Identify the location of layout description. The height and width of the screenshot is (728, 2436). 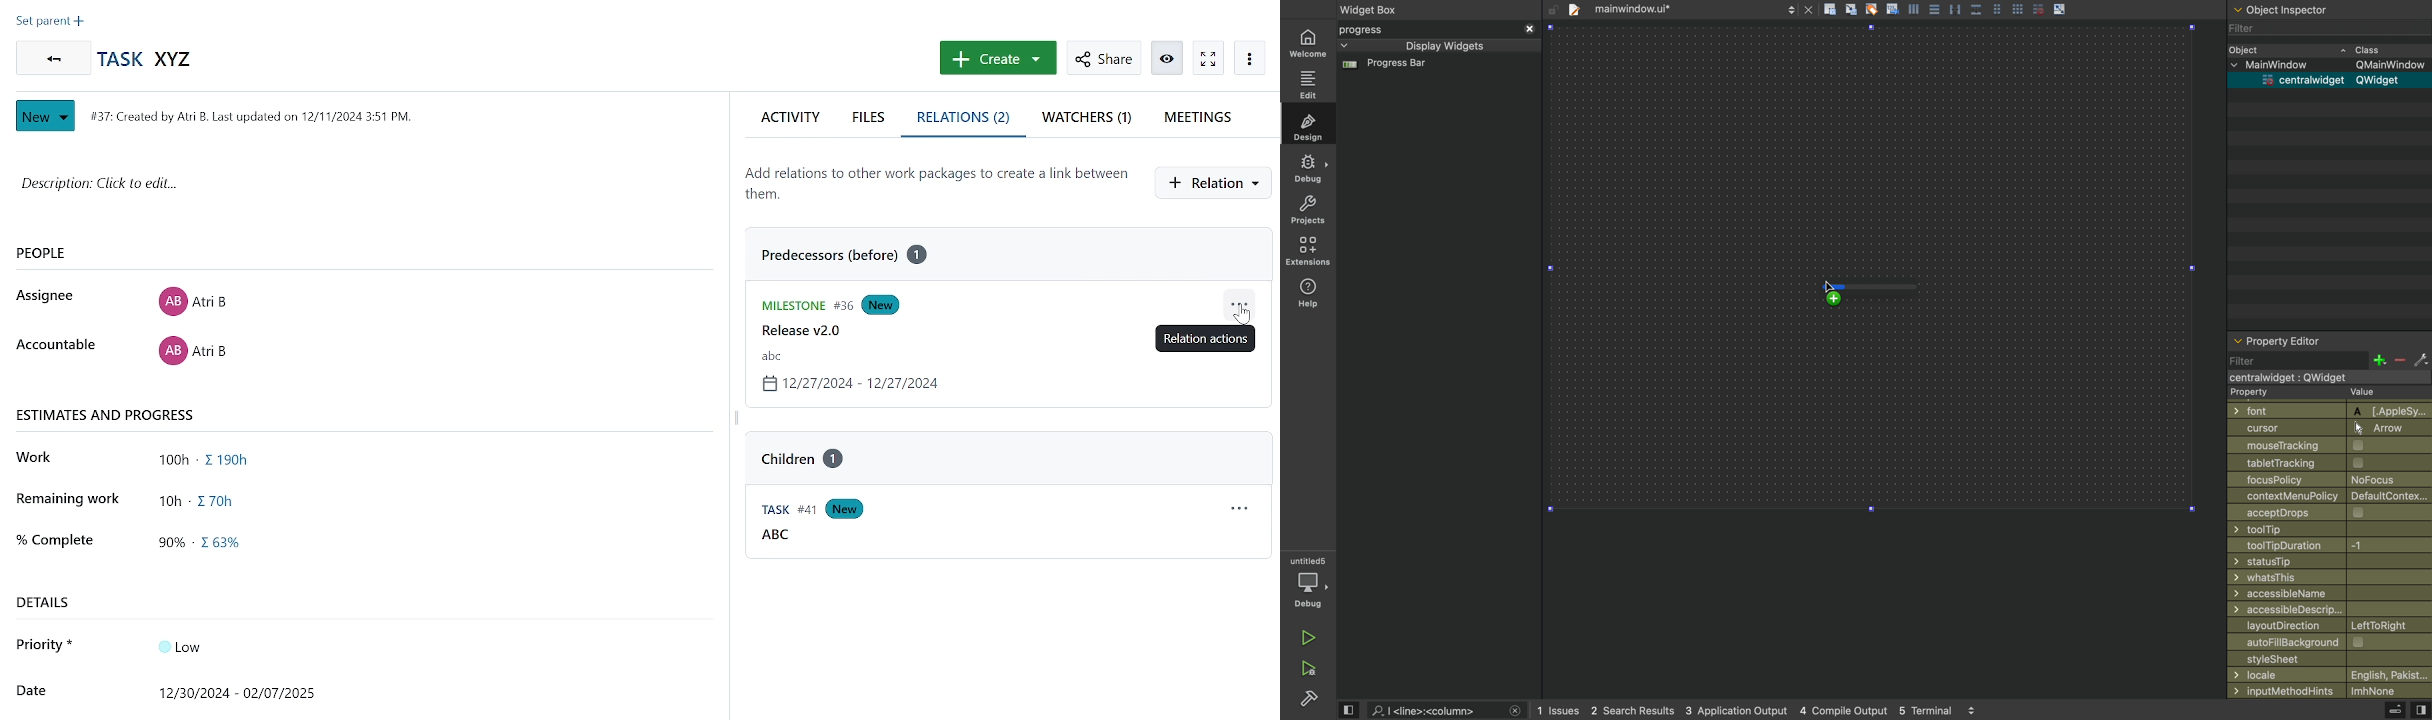
(2327, 626).